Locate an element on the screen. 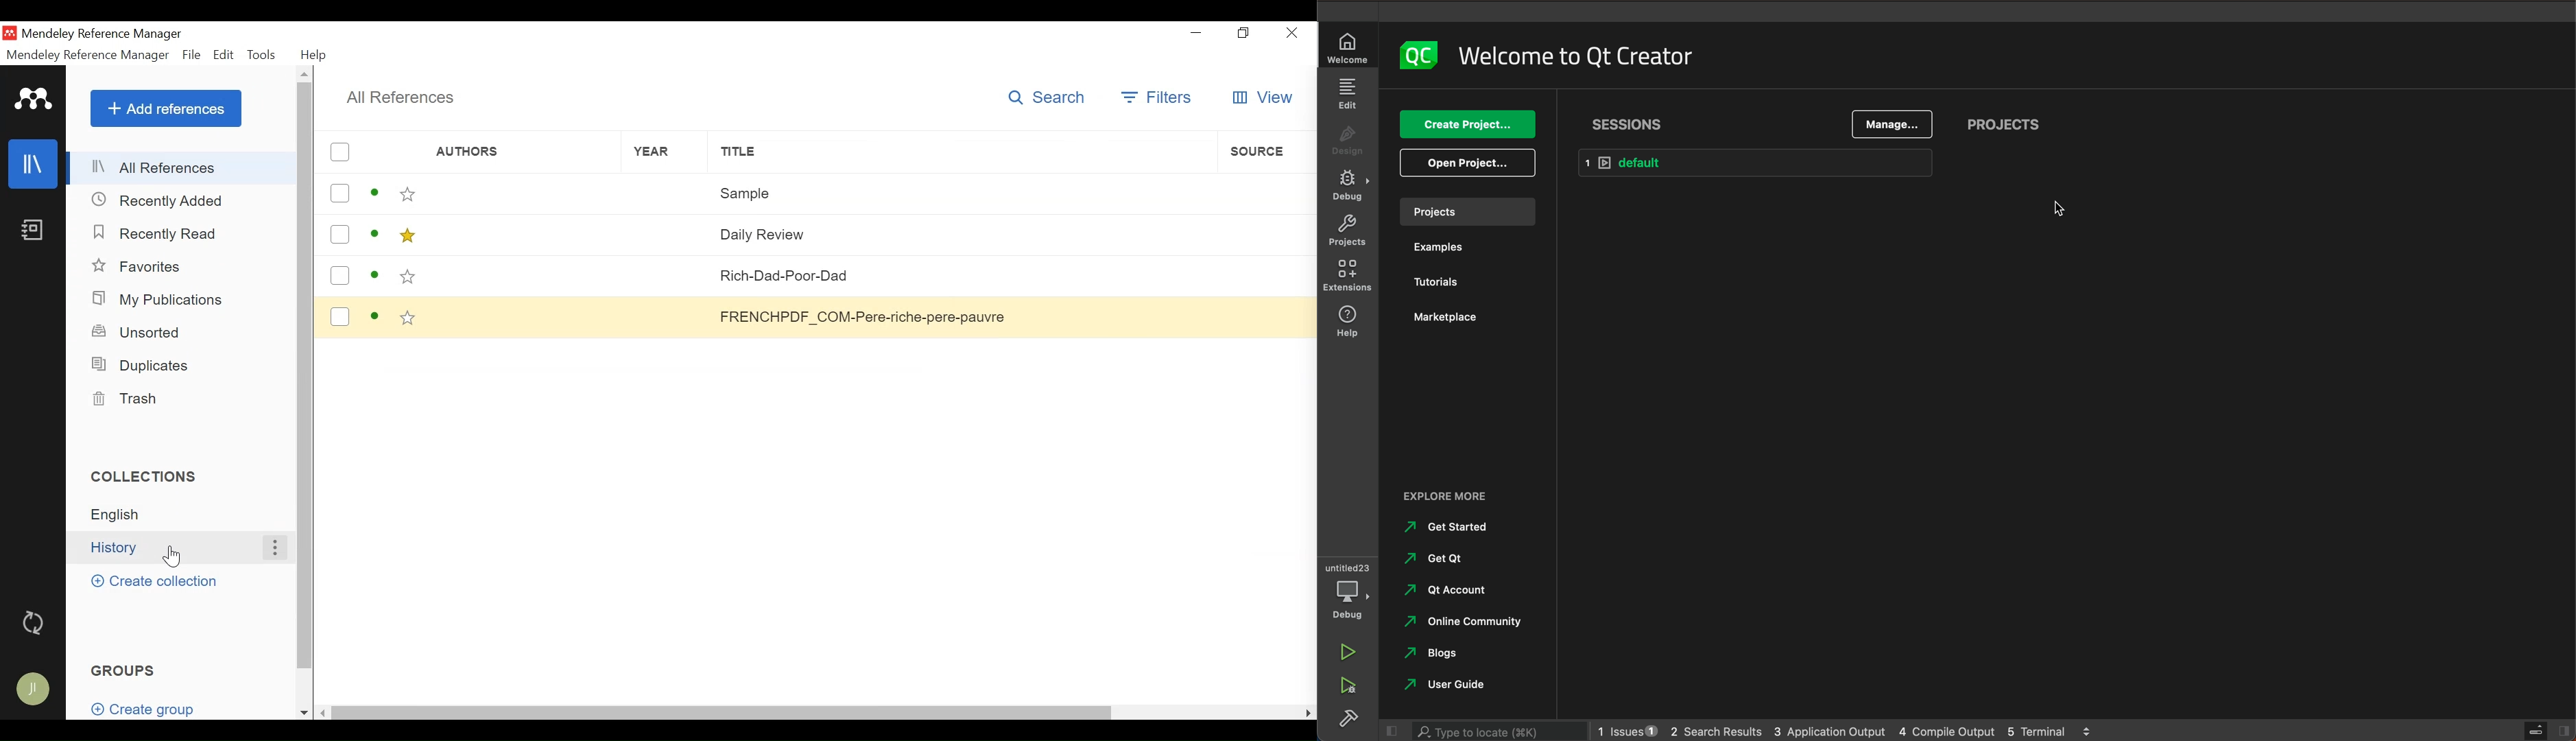 The height and width of the screenshot is (756, 2576). help is located at coordinates (1348, 324).